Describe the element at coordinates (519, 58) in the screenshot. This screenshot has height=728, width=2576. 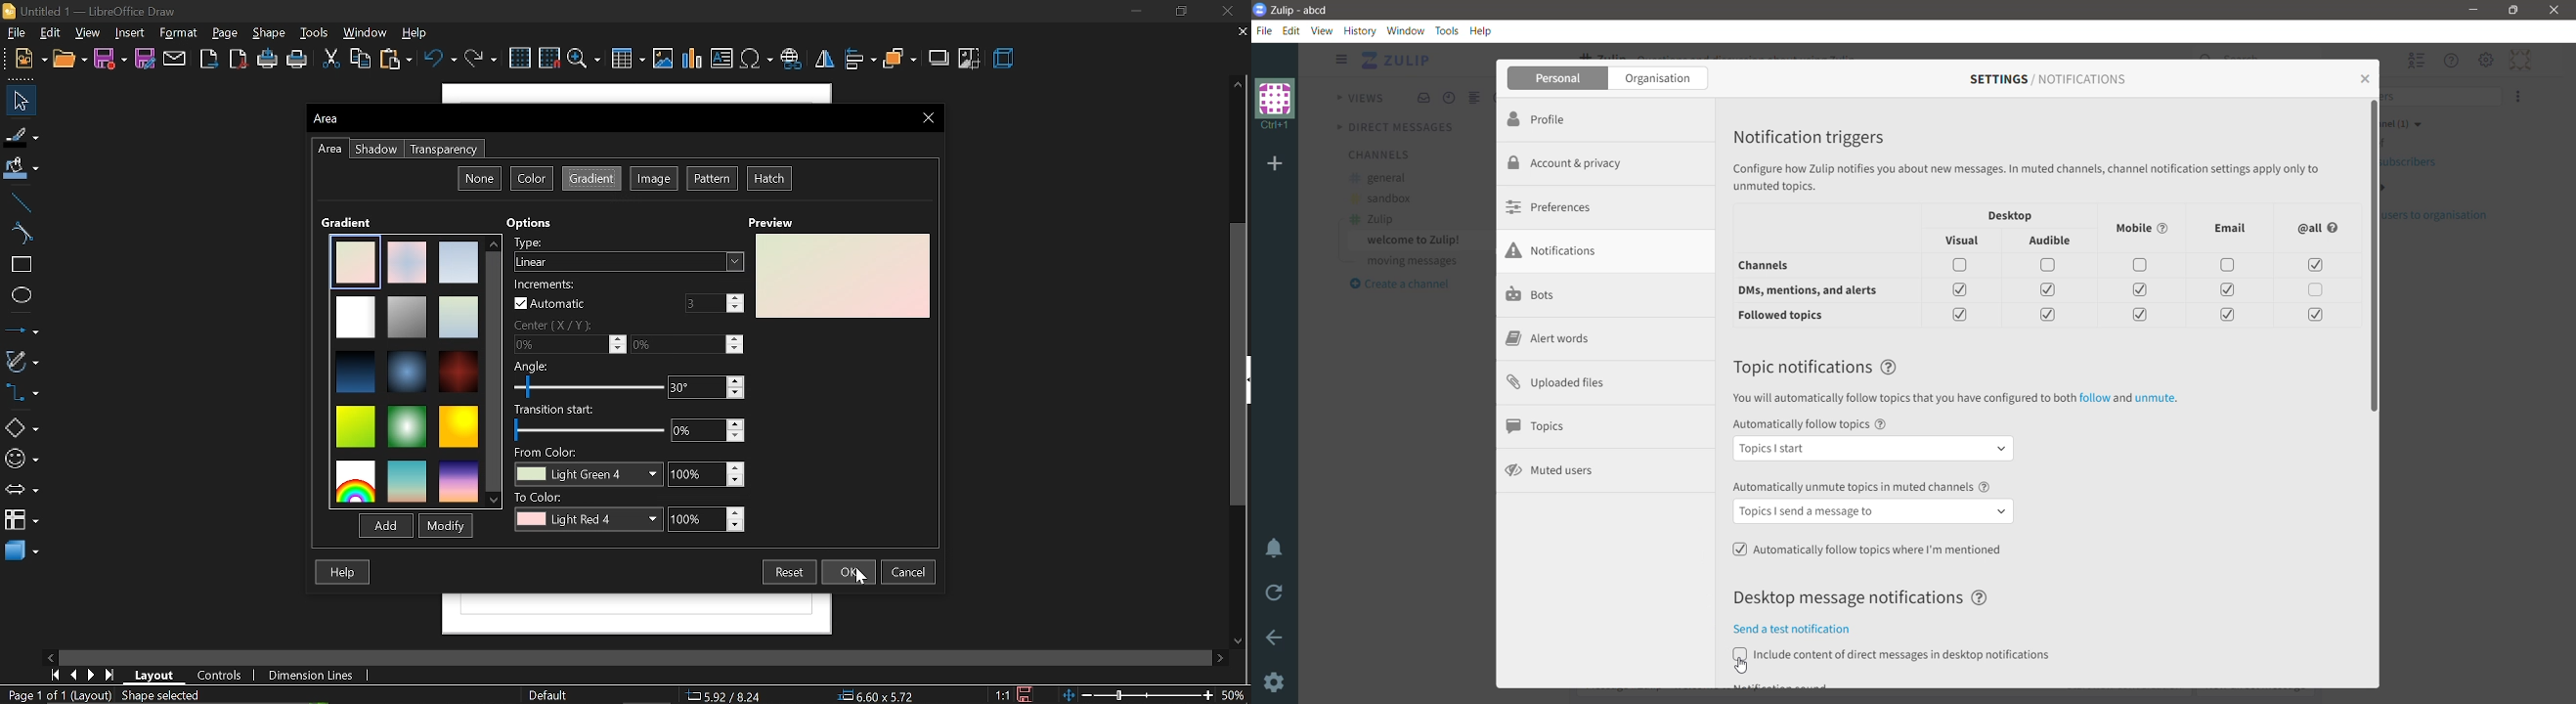
I see `grid` at that location.